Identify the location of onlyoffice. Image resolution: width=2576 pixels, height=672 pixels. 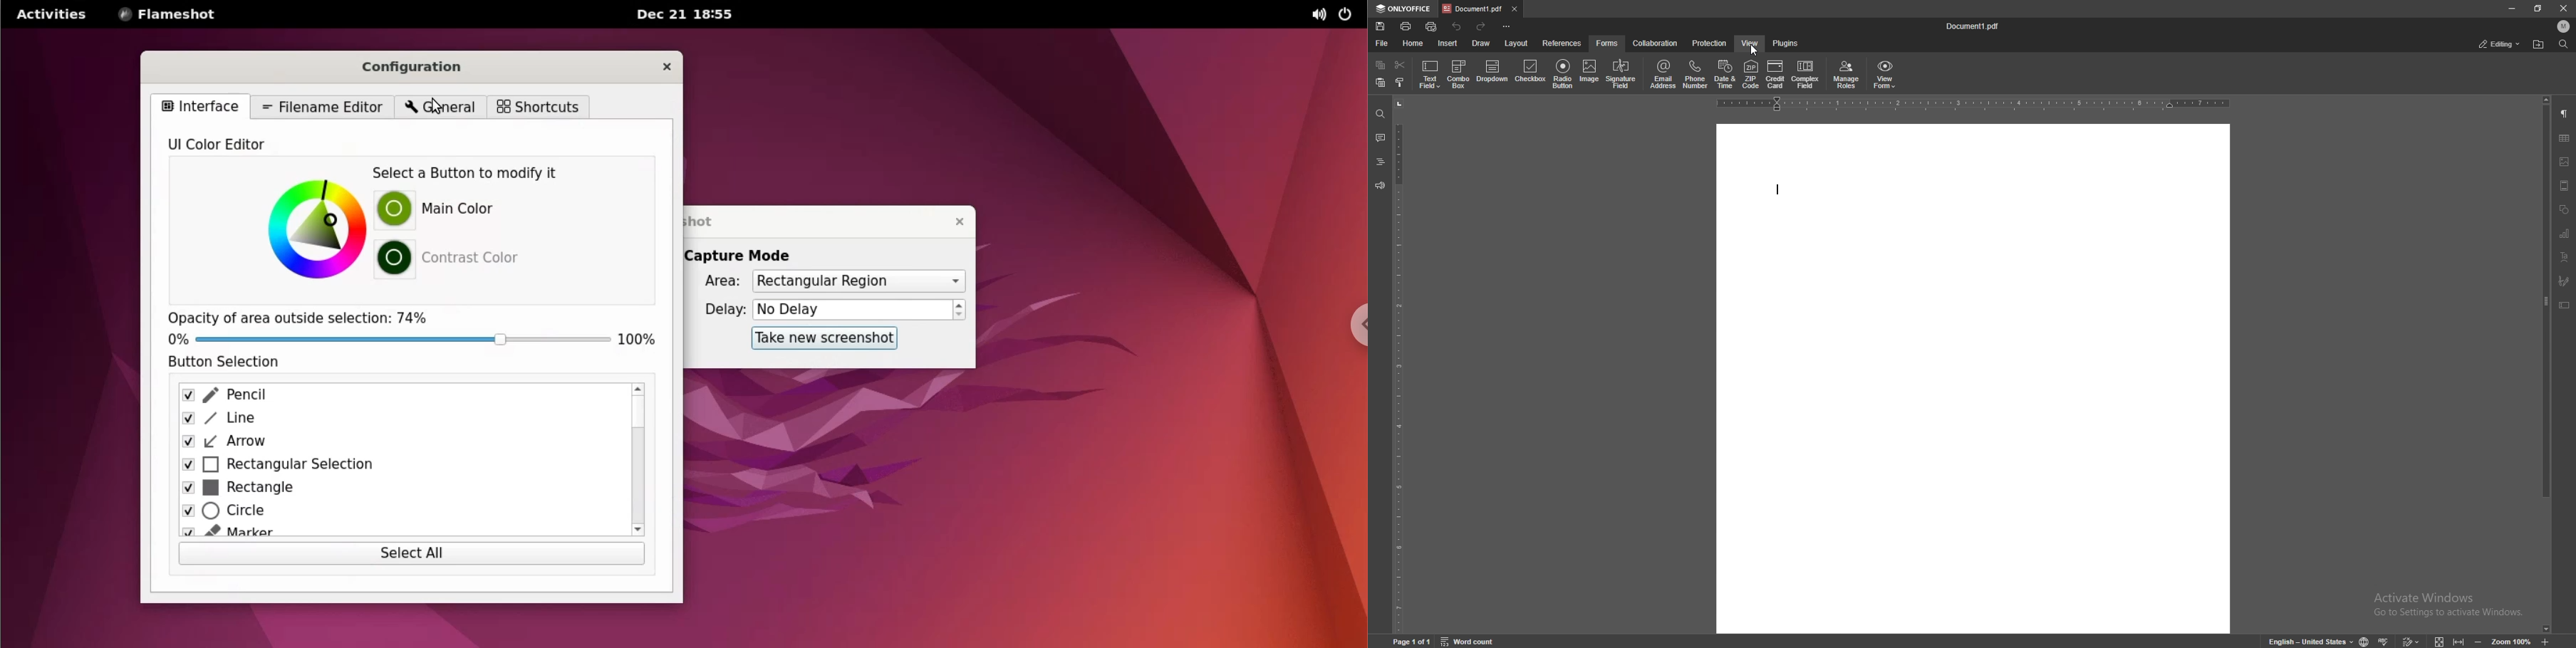
(1403, 9).